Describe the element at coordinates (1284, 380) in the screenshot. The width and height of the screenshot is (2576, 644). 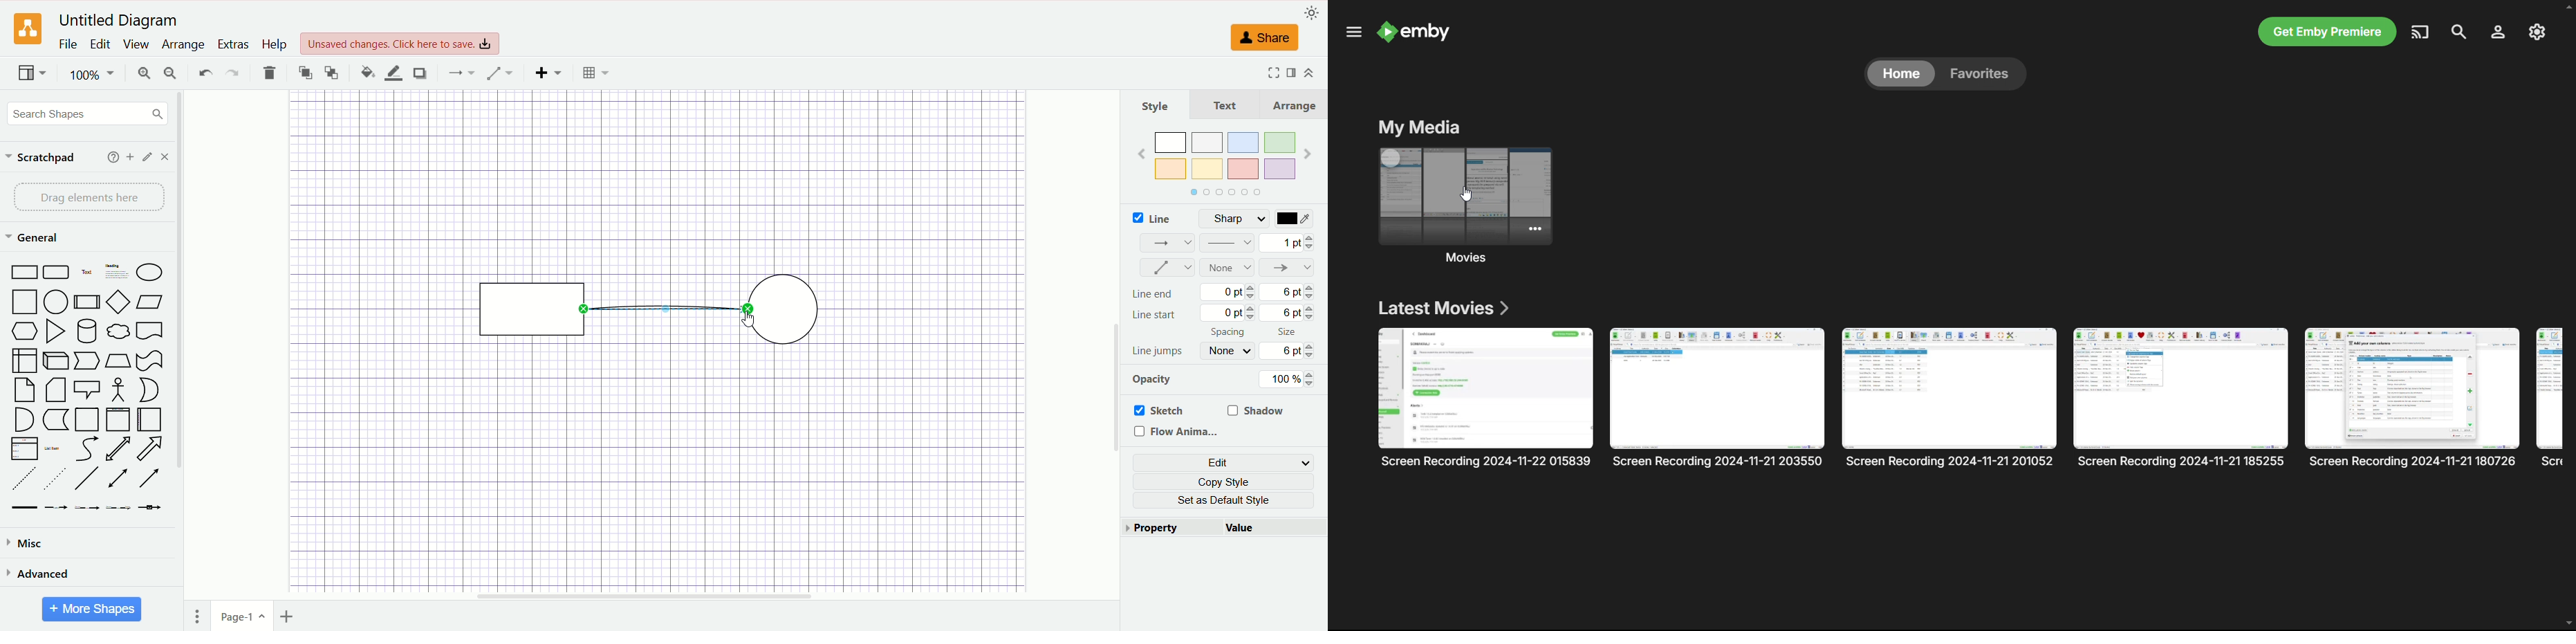
I see `100%` at that location.